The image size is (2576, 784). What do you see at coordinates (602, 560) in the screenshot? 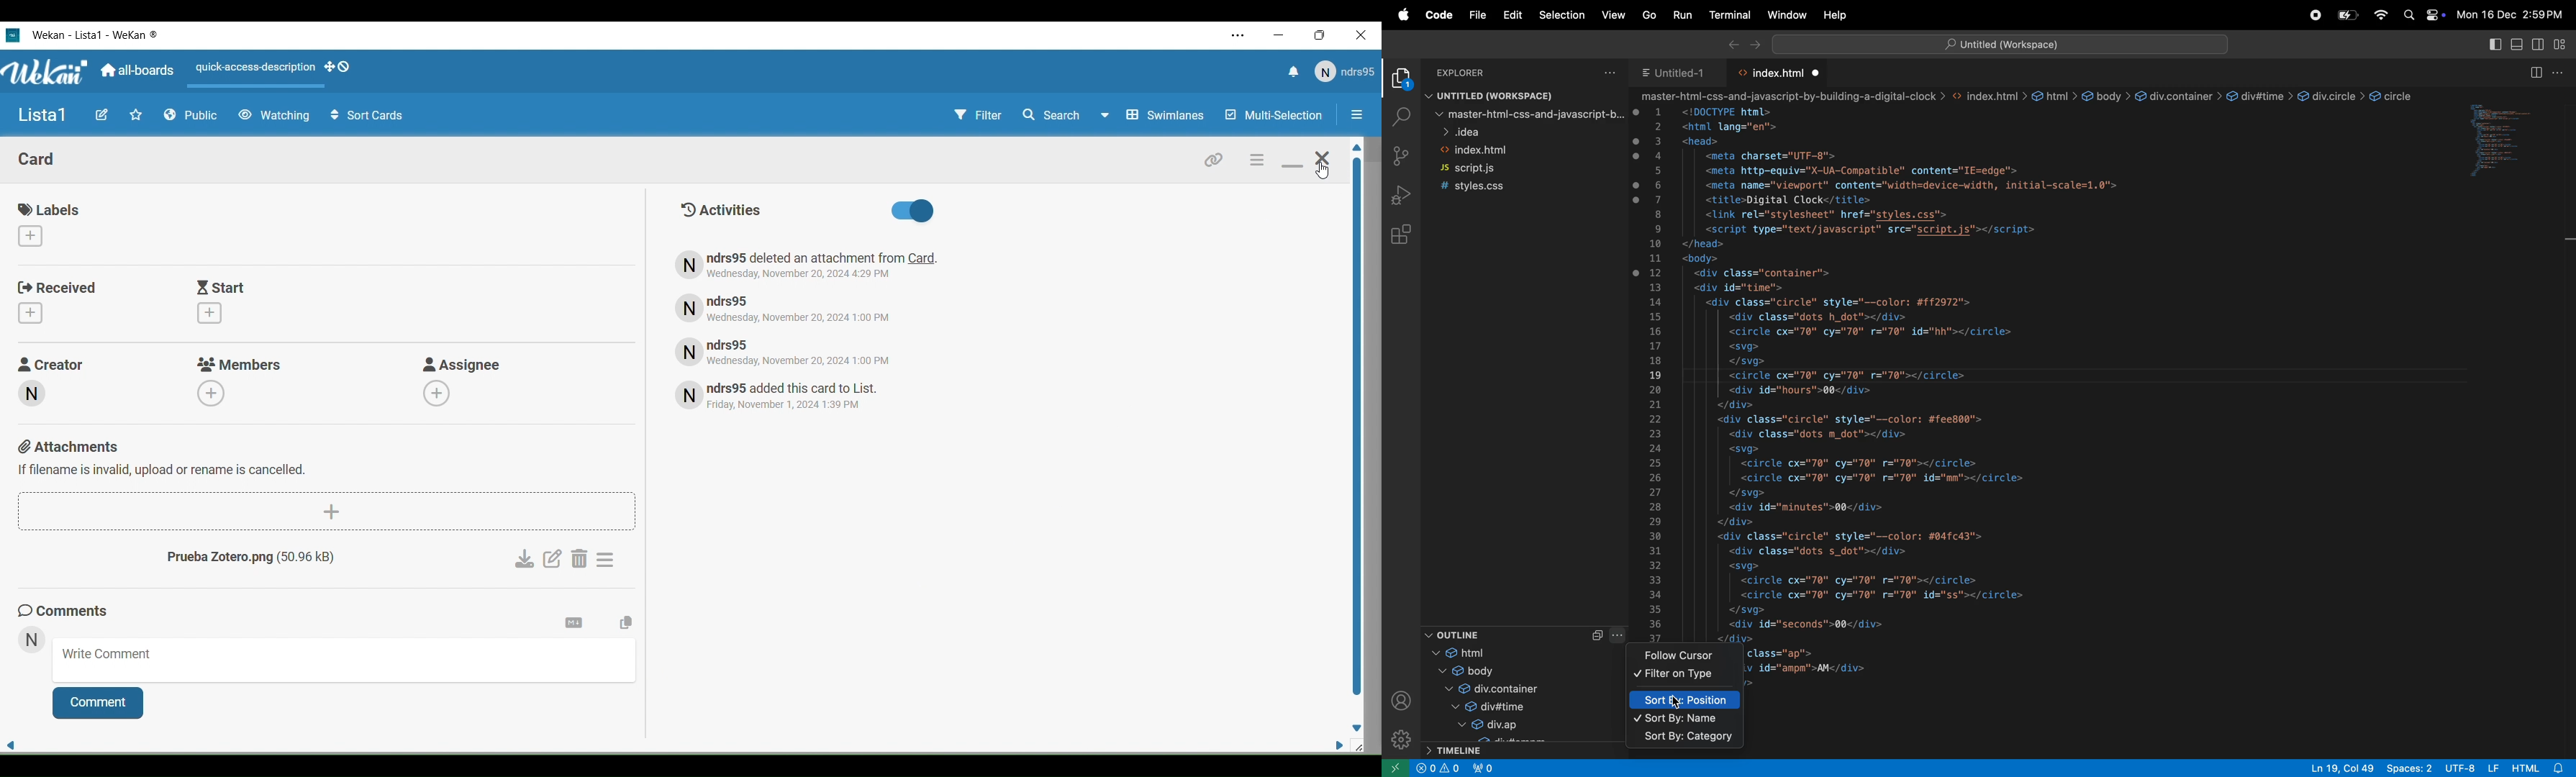
I see `Settings` at bounding box center [602, 560].